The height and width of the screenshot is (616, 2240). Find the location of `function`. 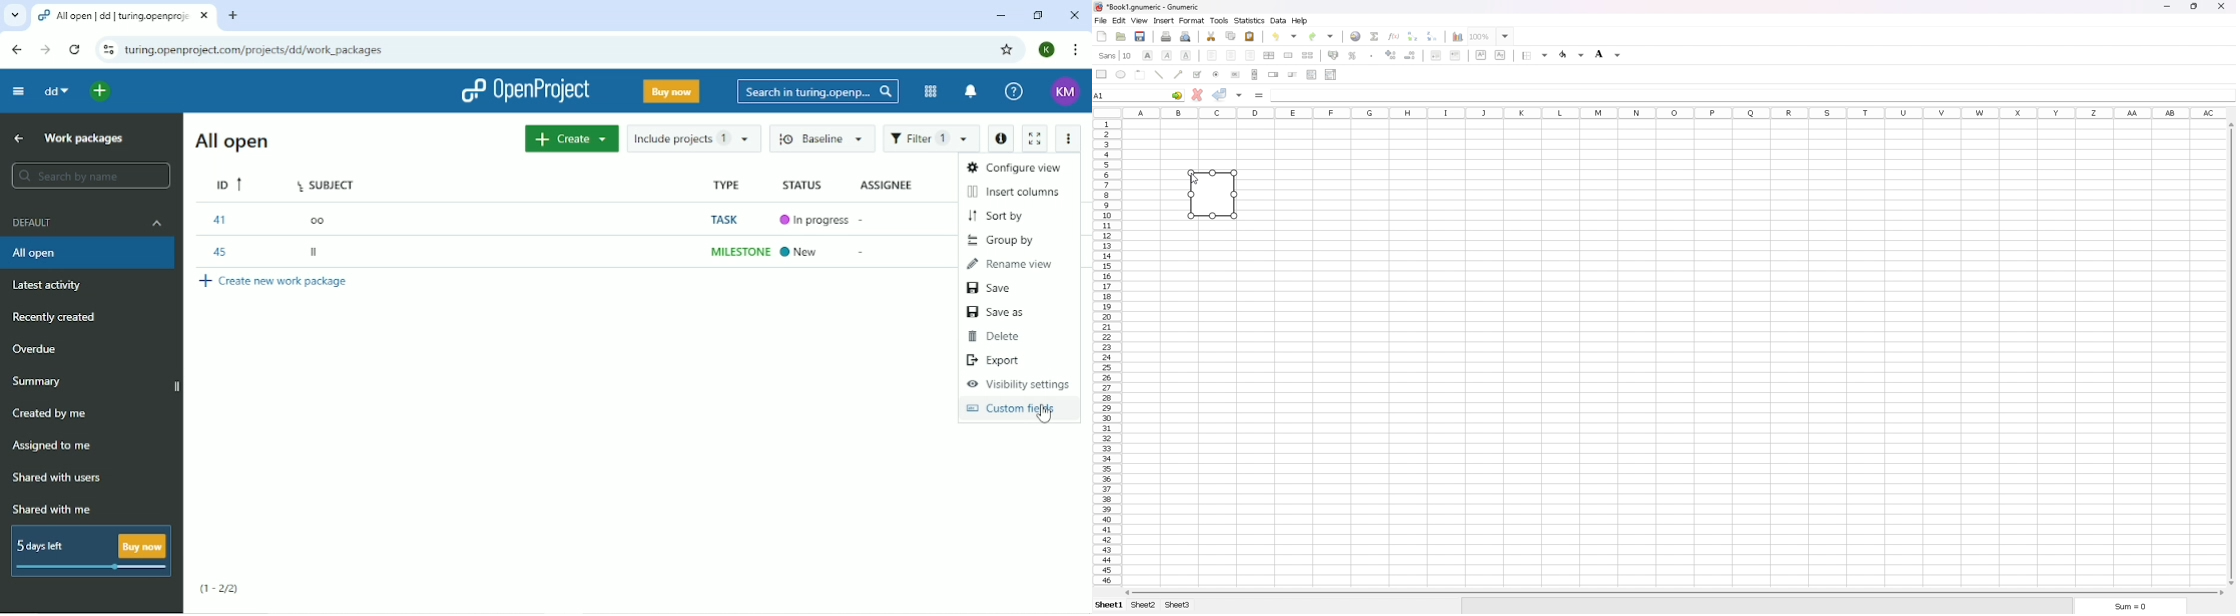

function is located at coordinates (1394, 36).